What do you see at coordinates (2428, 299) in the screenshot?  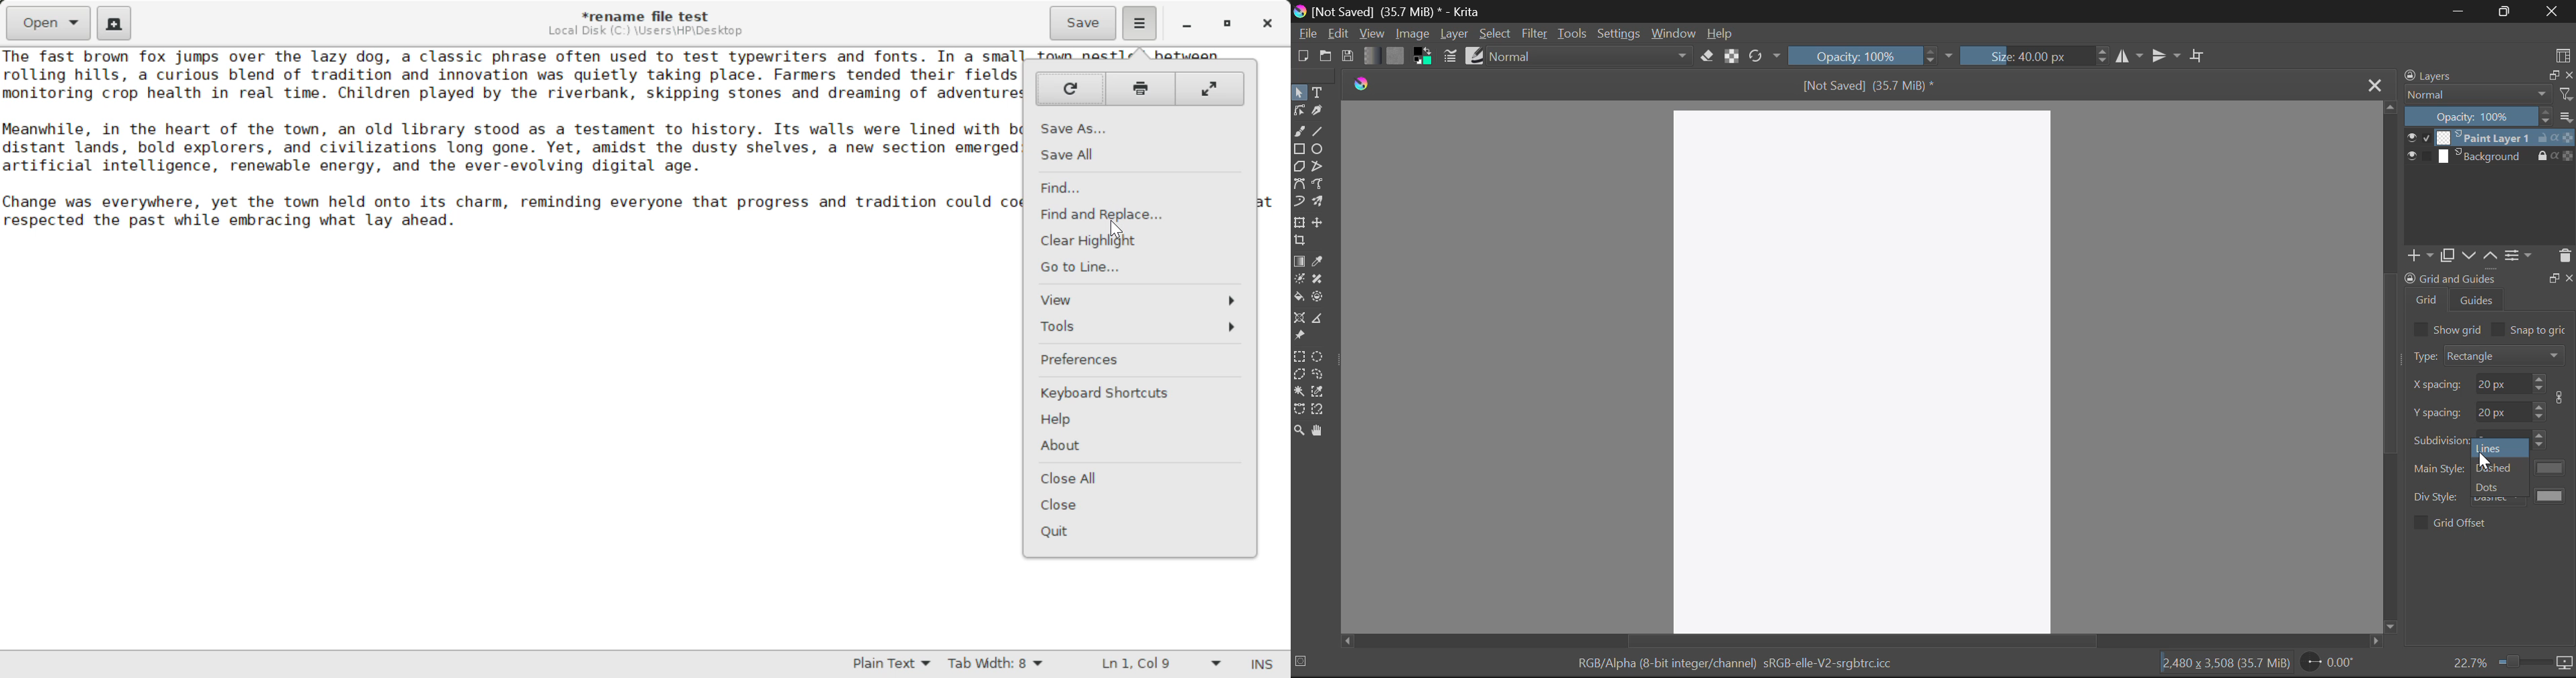 I see `grid` at bounding box center [2428, 299].